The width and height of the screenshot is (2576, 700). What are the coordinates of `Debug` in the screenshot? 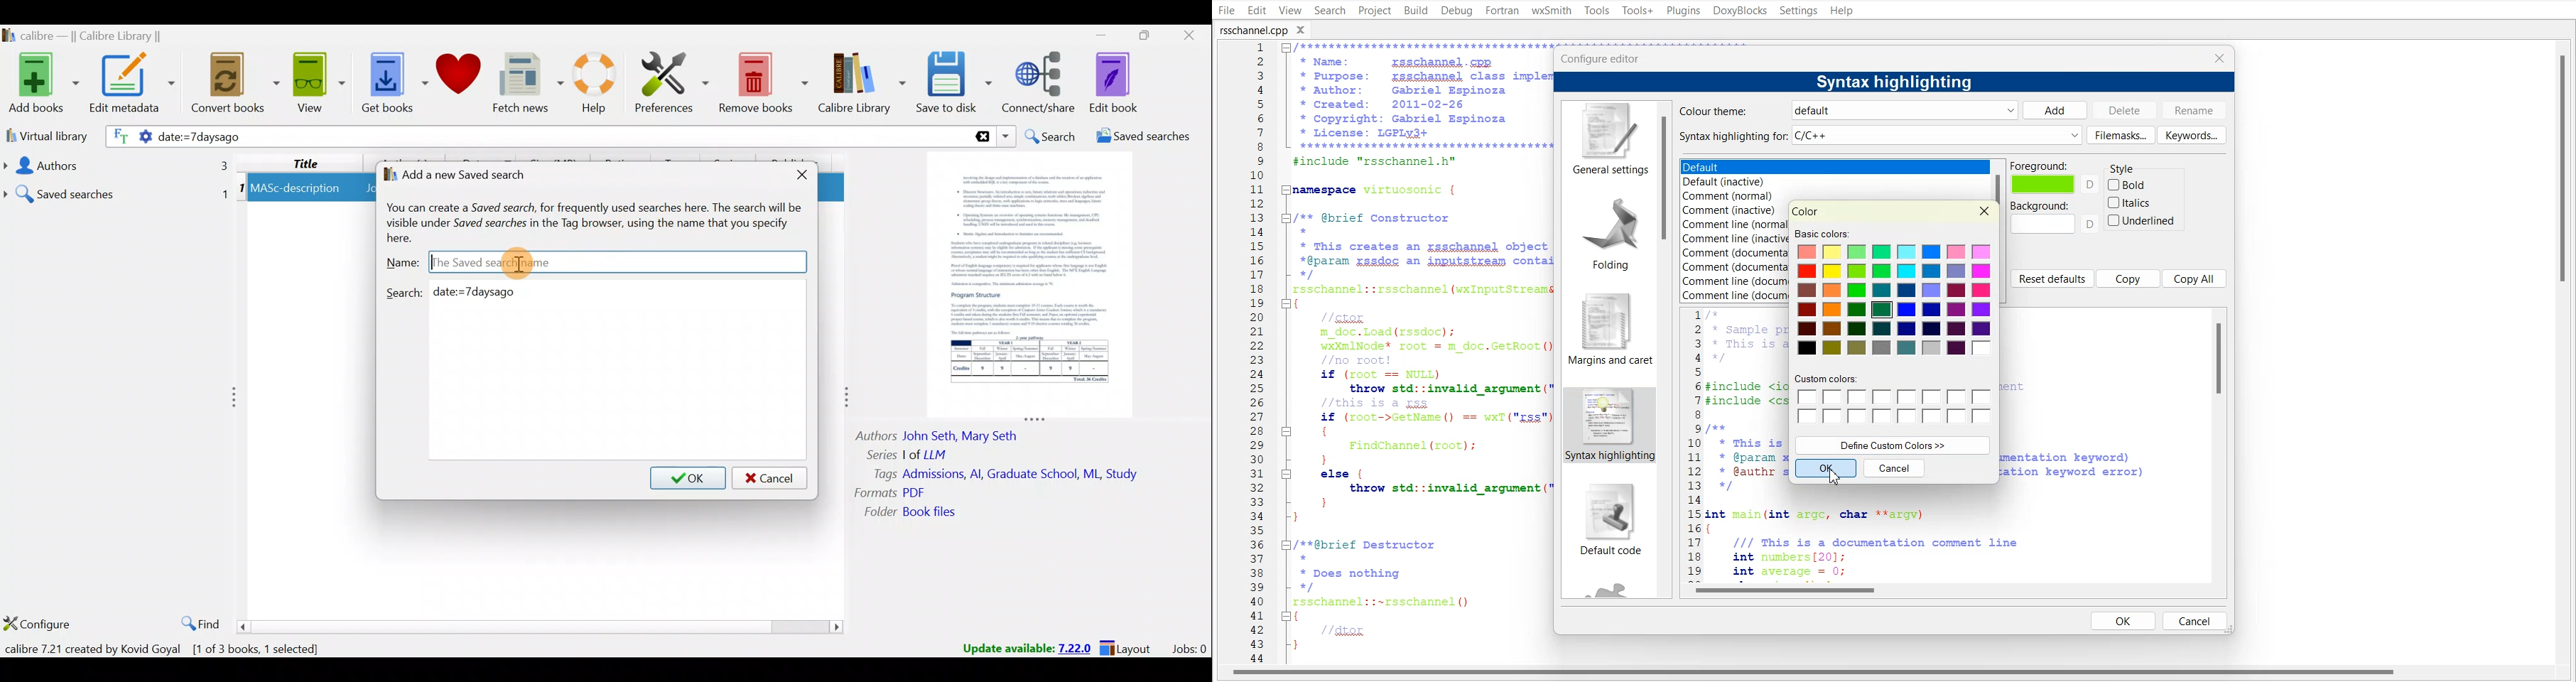 It's located at (1457, 11).